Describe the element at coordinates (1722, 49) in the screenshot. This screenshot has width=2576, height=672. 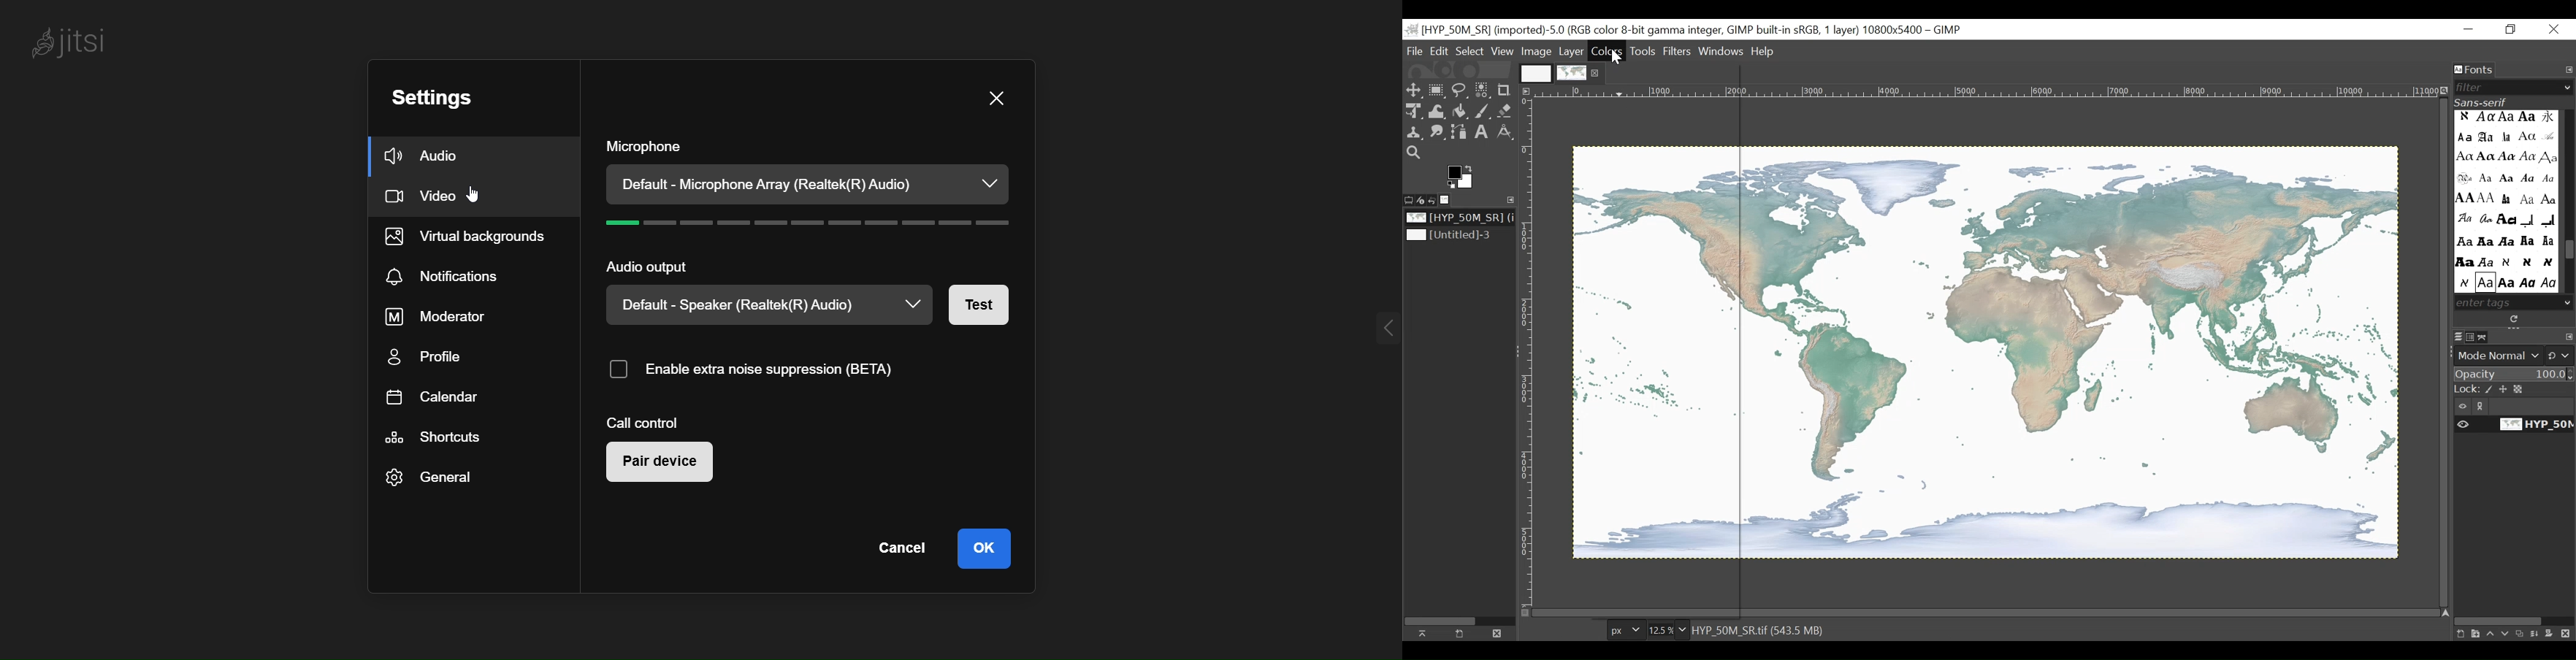
I see `Windows` at that location.